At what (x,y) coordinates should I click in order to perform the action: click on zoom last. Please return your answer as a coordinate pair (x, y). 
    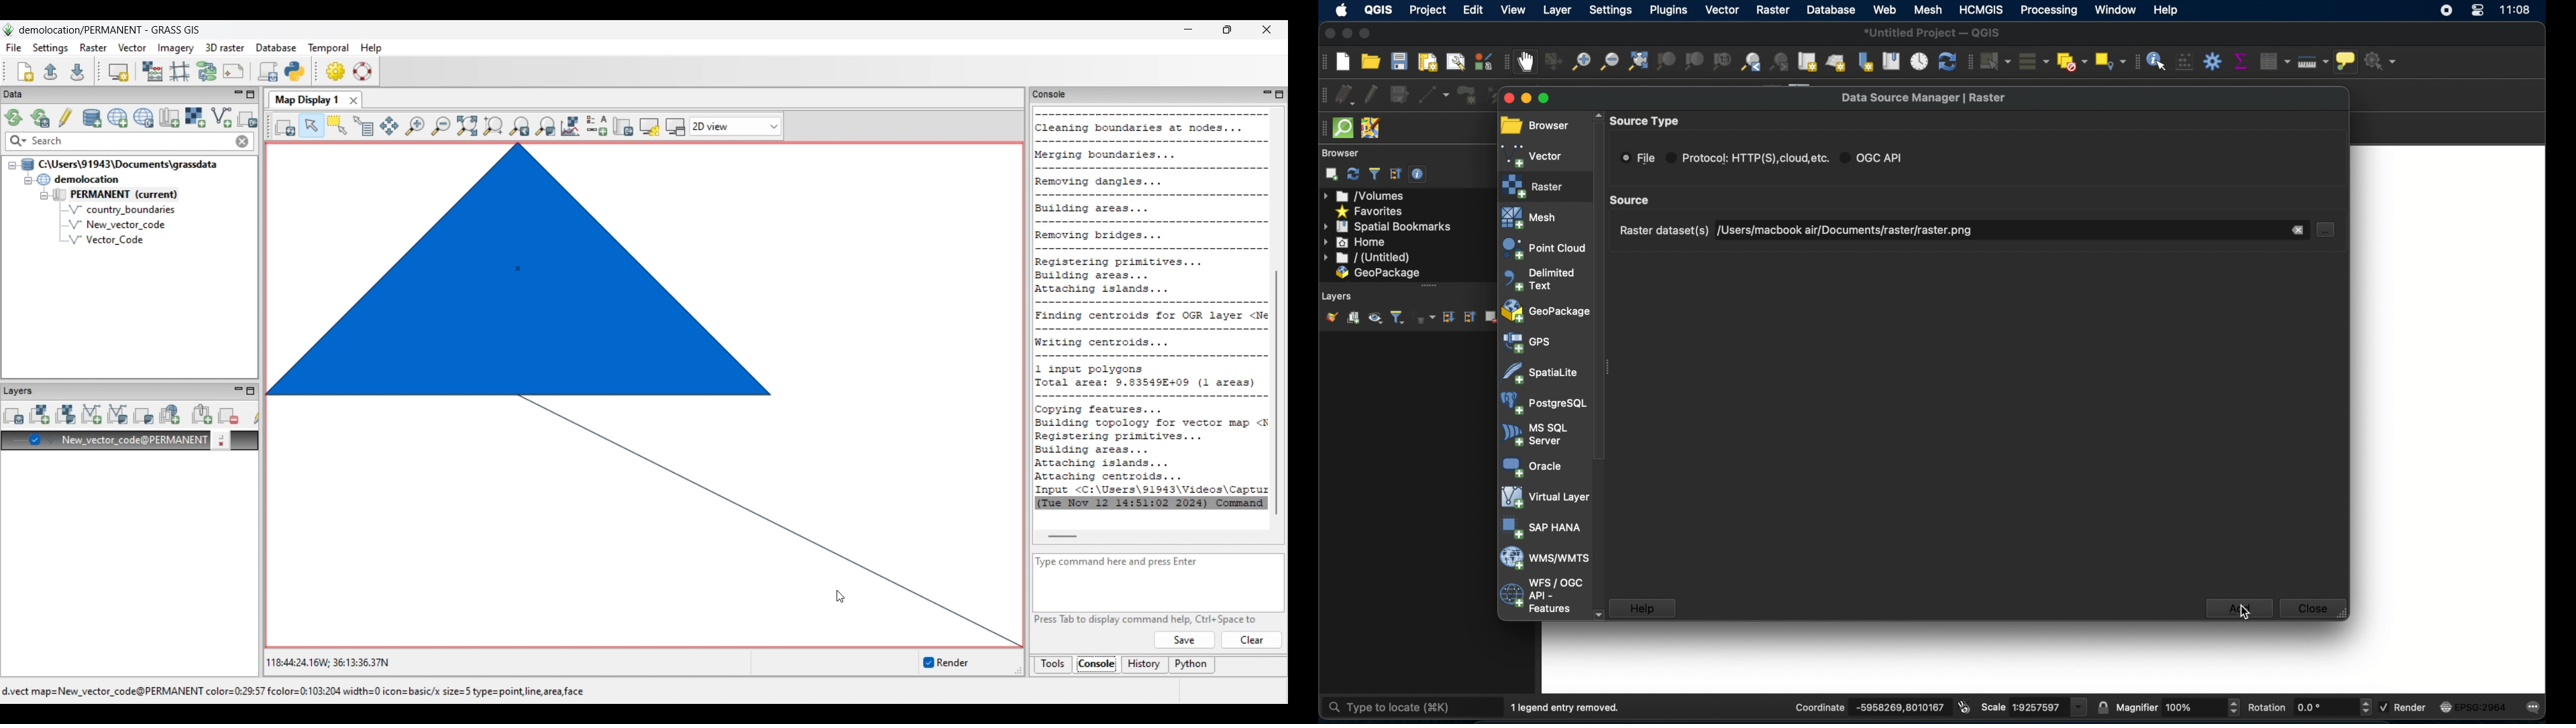
    Looking at the image, I should click on (1752, 61).